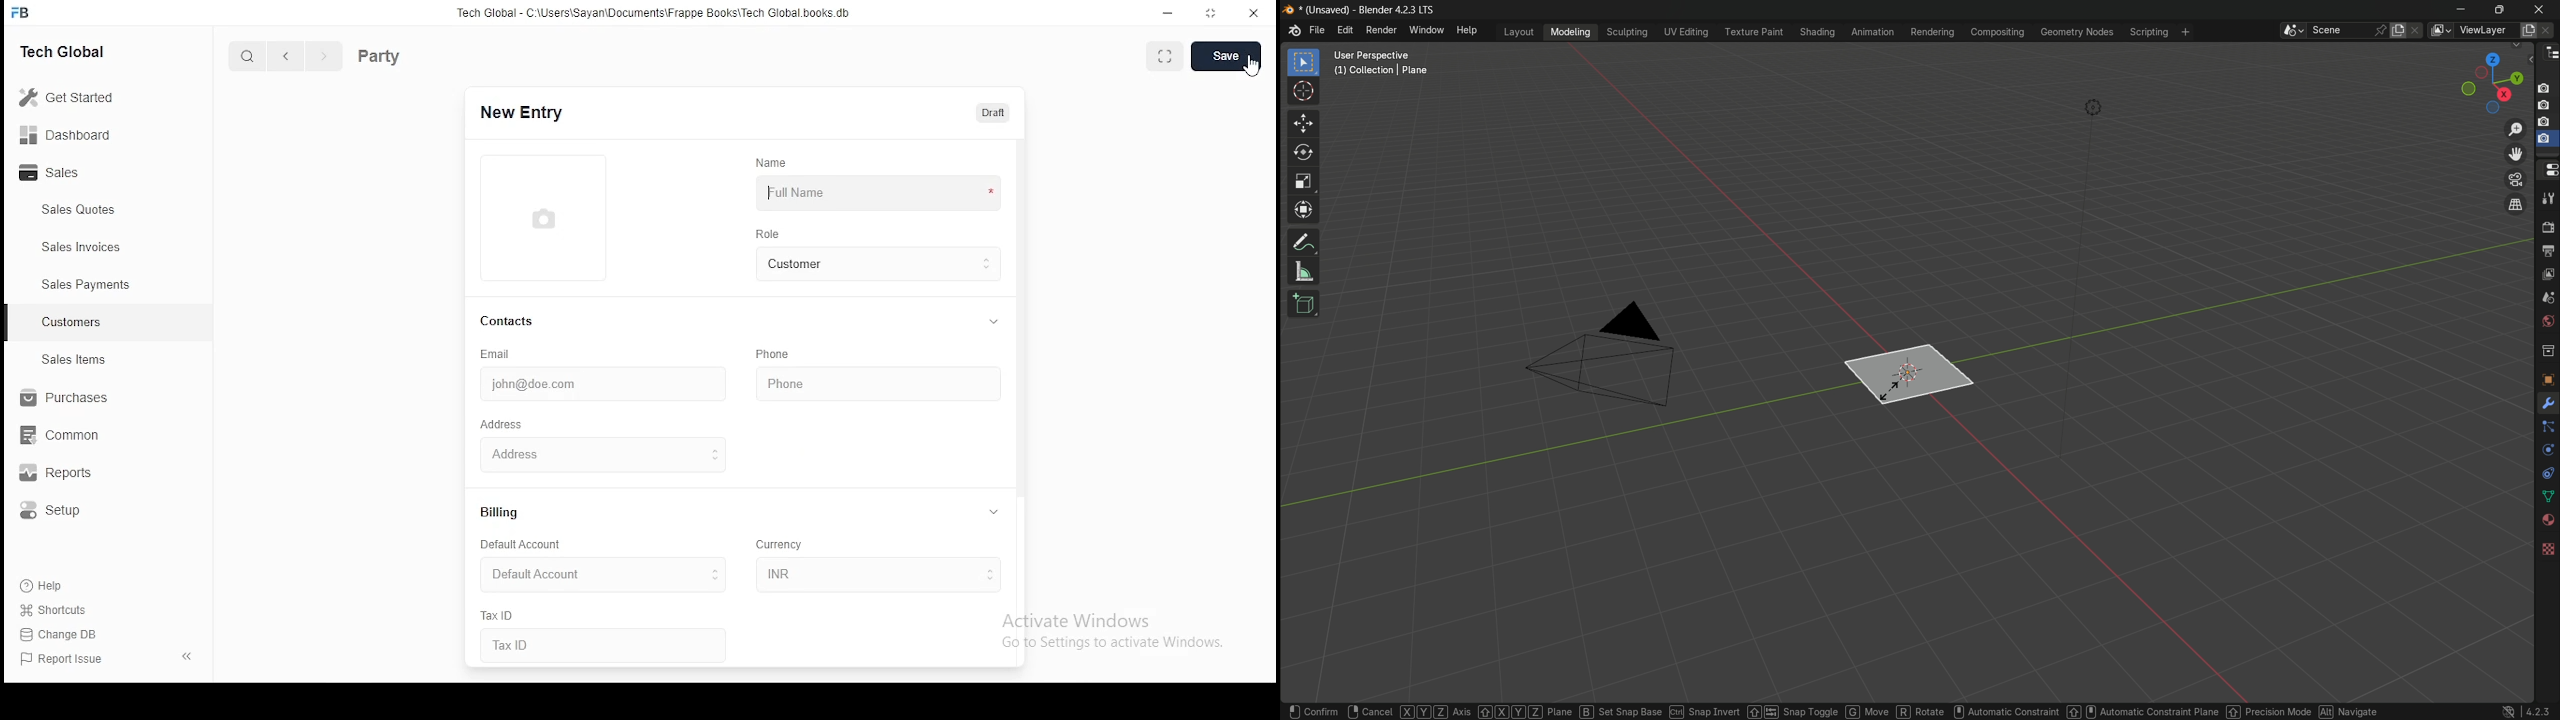 This screenshot has width=2576, height=728. What do you see at coordinates (2142, 705) in the screenshot?
I see `Automatic constraint plane` at bounding box center [2142, 705].